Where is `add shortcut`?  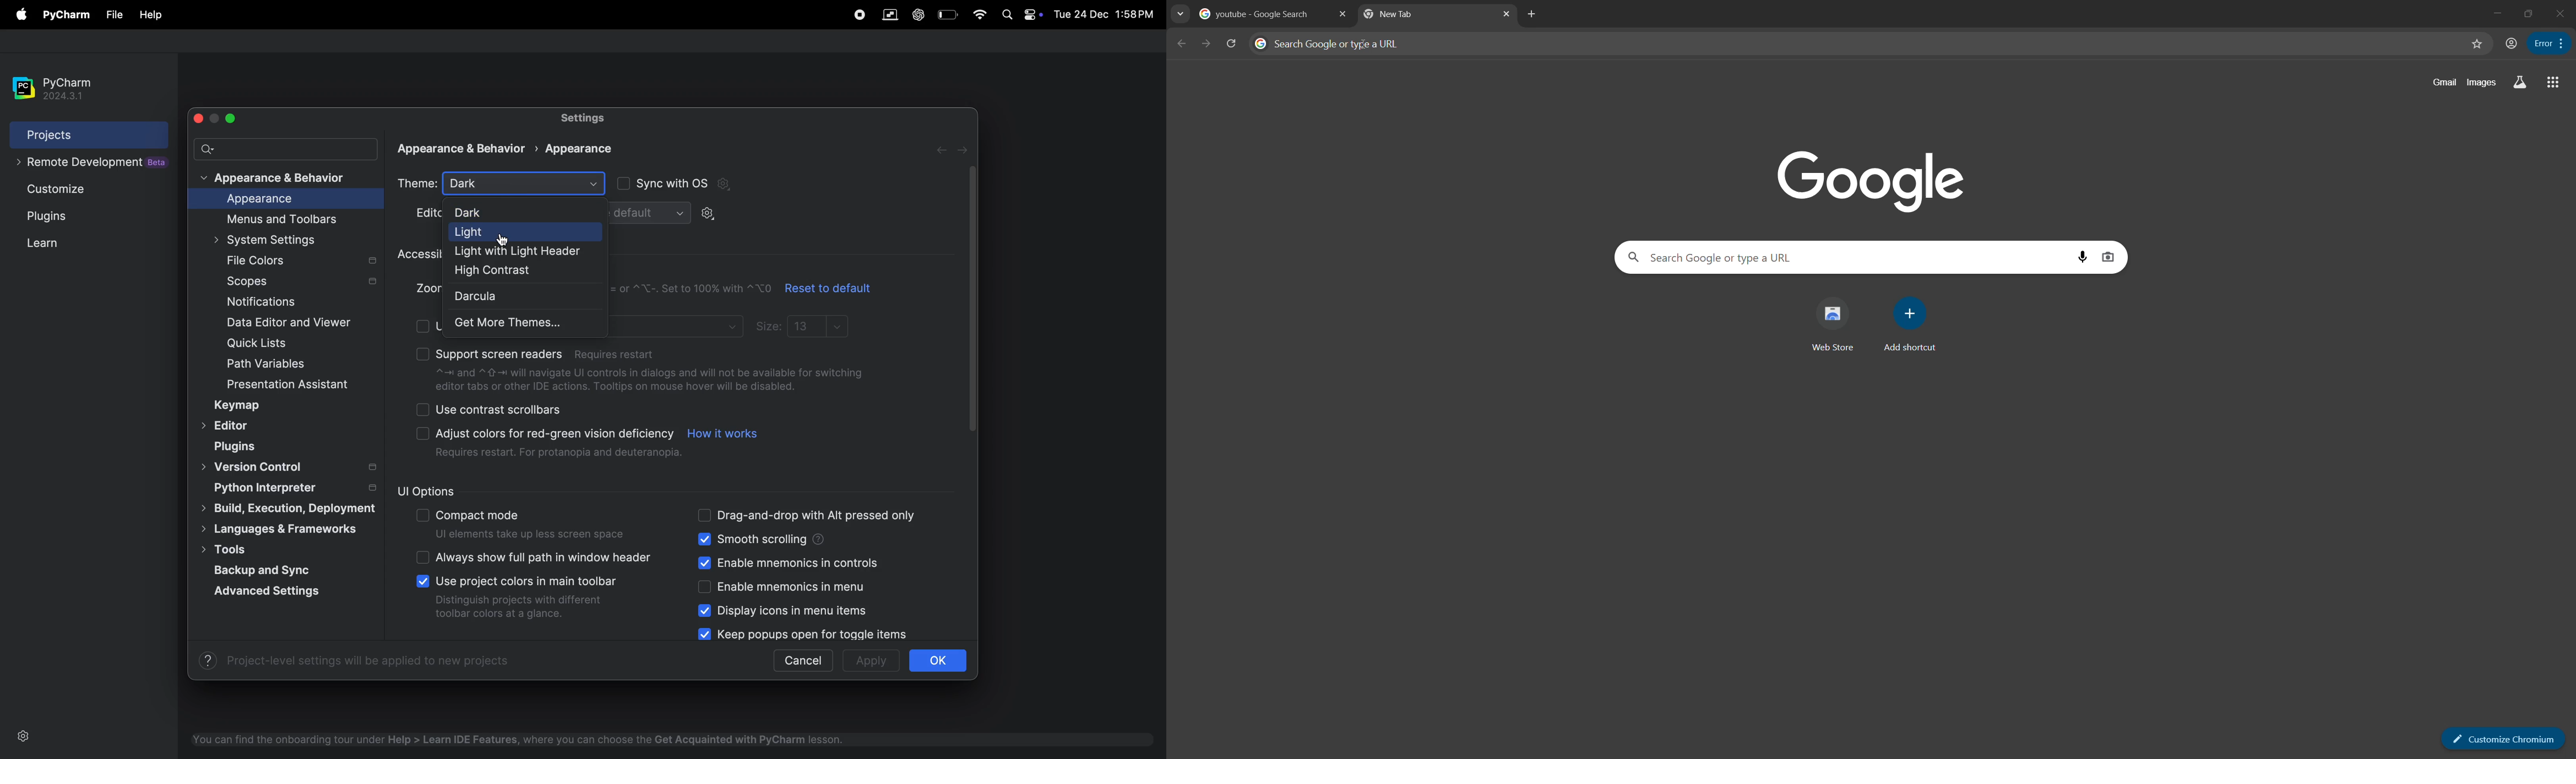 add shortcut is located at coordinates (1906, 327).